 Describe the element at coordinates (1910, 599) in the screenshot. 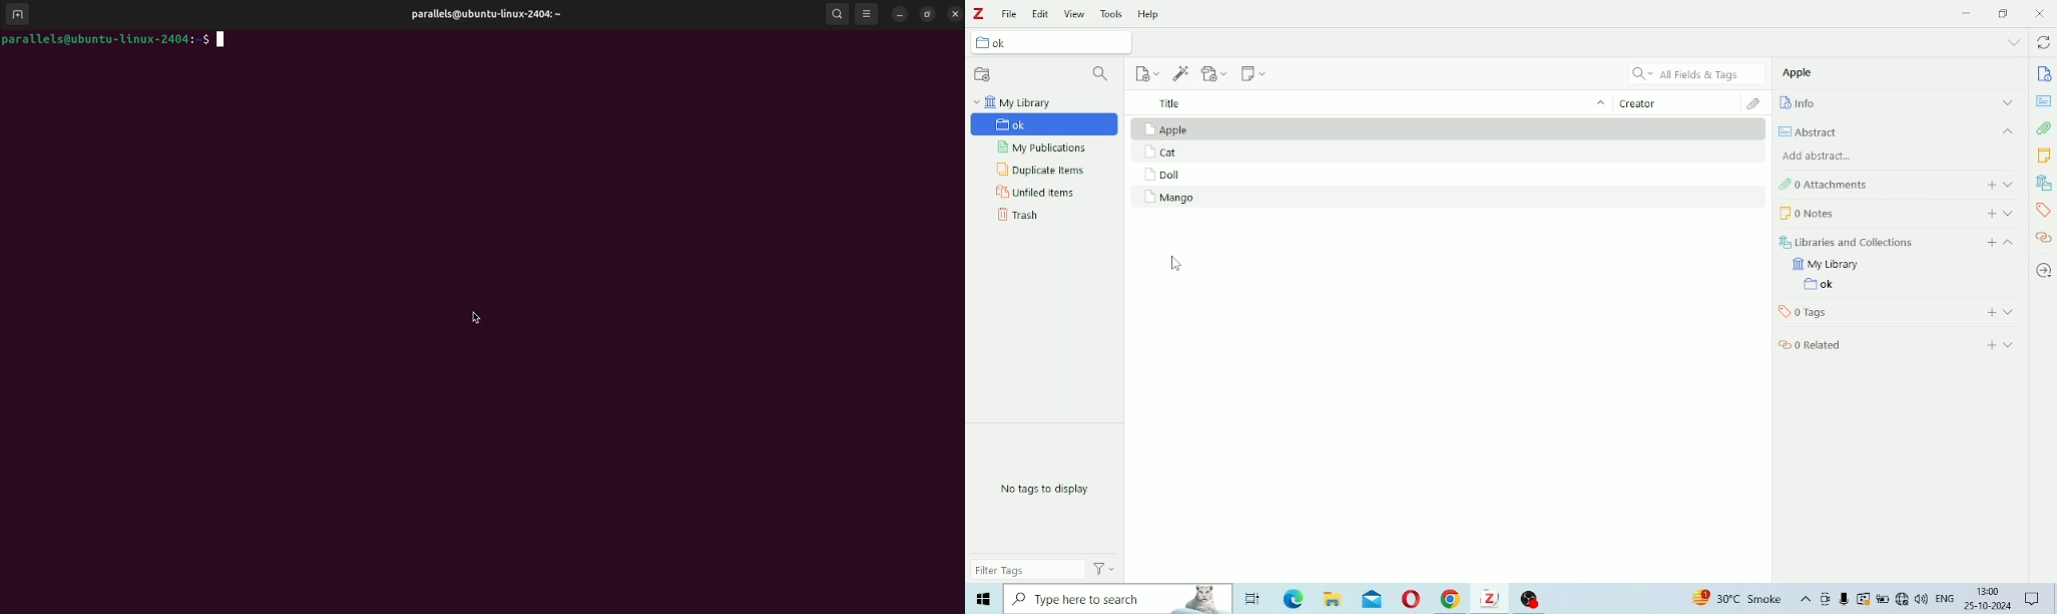

I see `` at that location.